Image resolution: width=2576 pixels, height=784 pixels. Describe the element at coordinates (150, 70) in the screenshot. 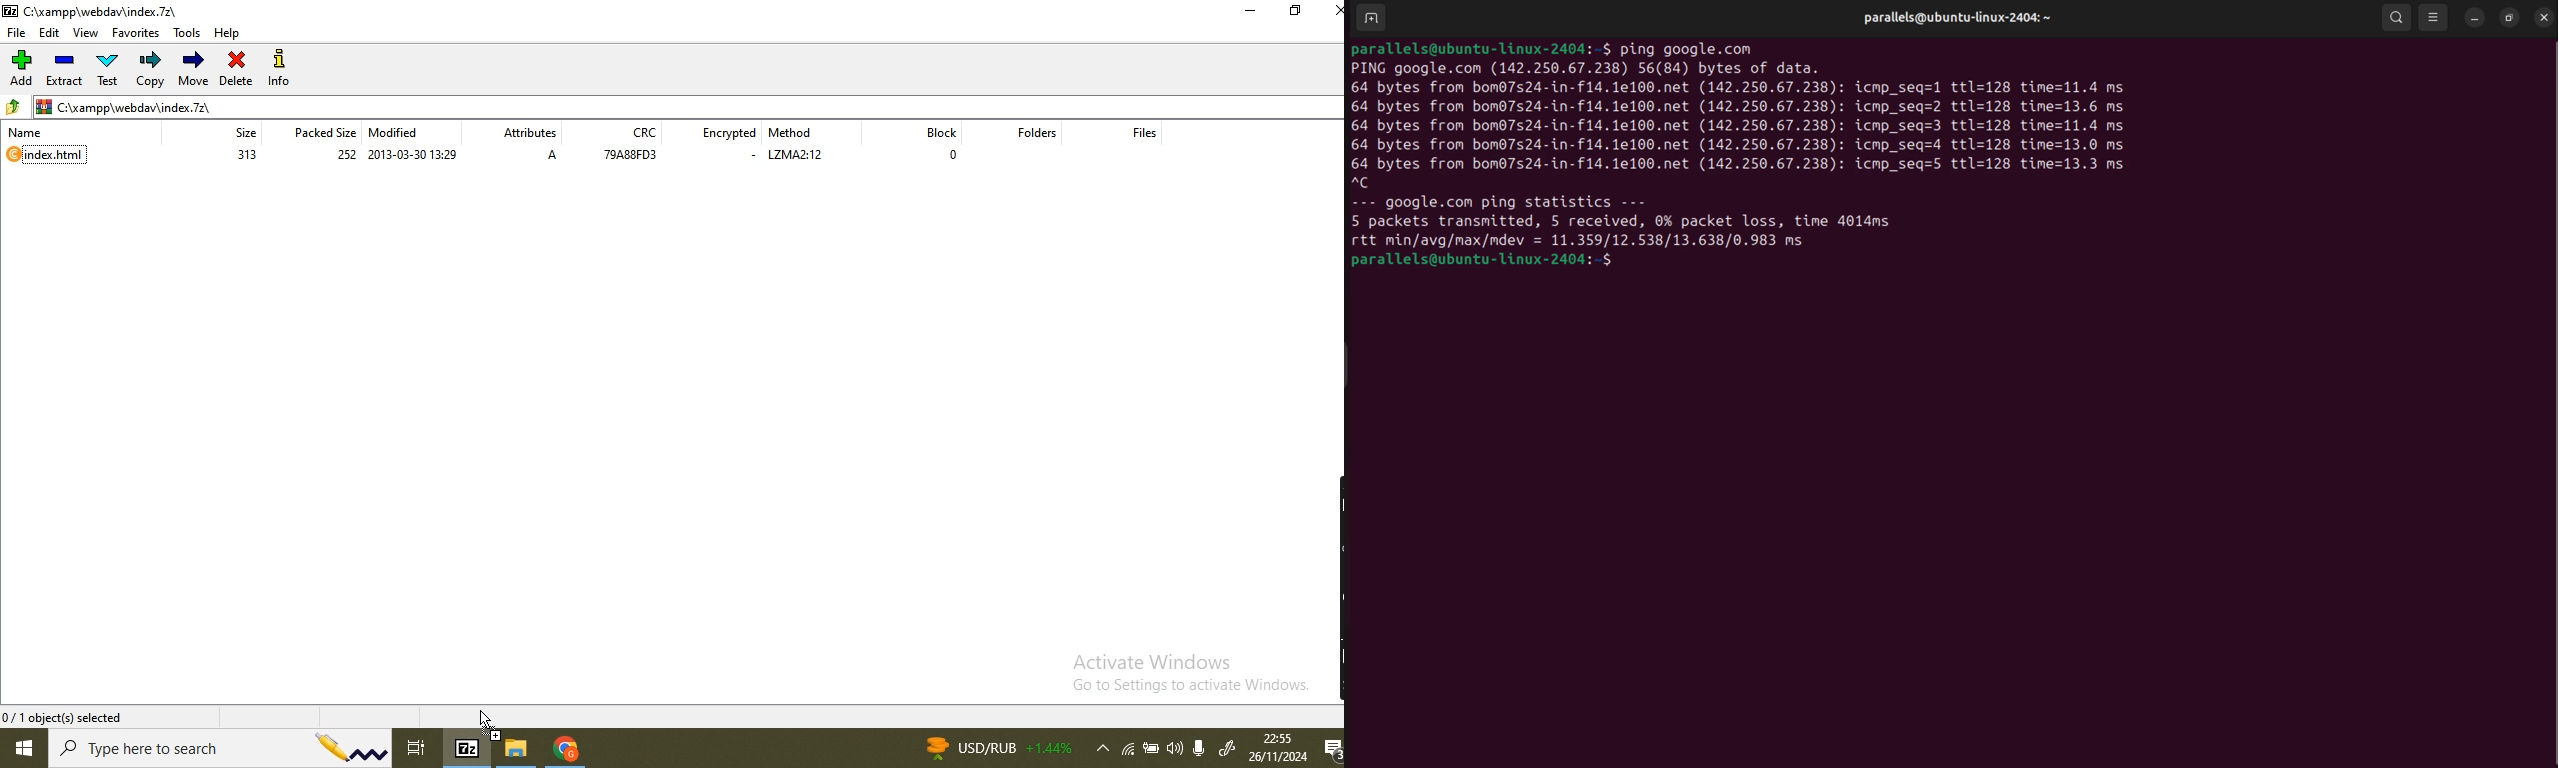

I see `copy` at that location.